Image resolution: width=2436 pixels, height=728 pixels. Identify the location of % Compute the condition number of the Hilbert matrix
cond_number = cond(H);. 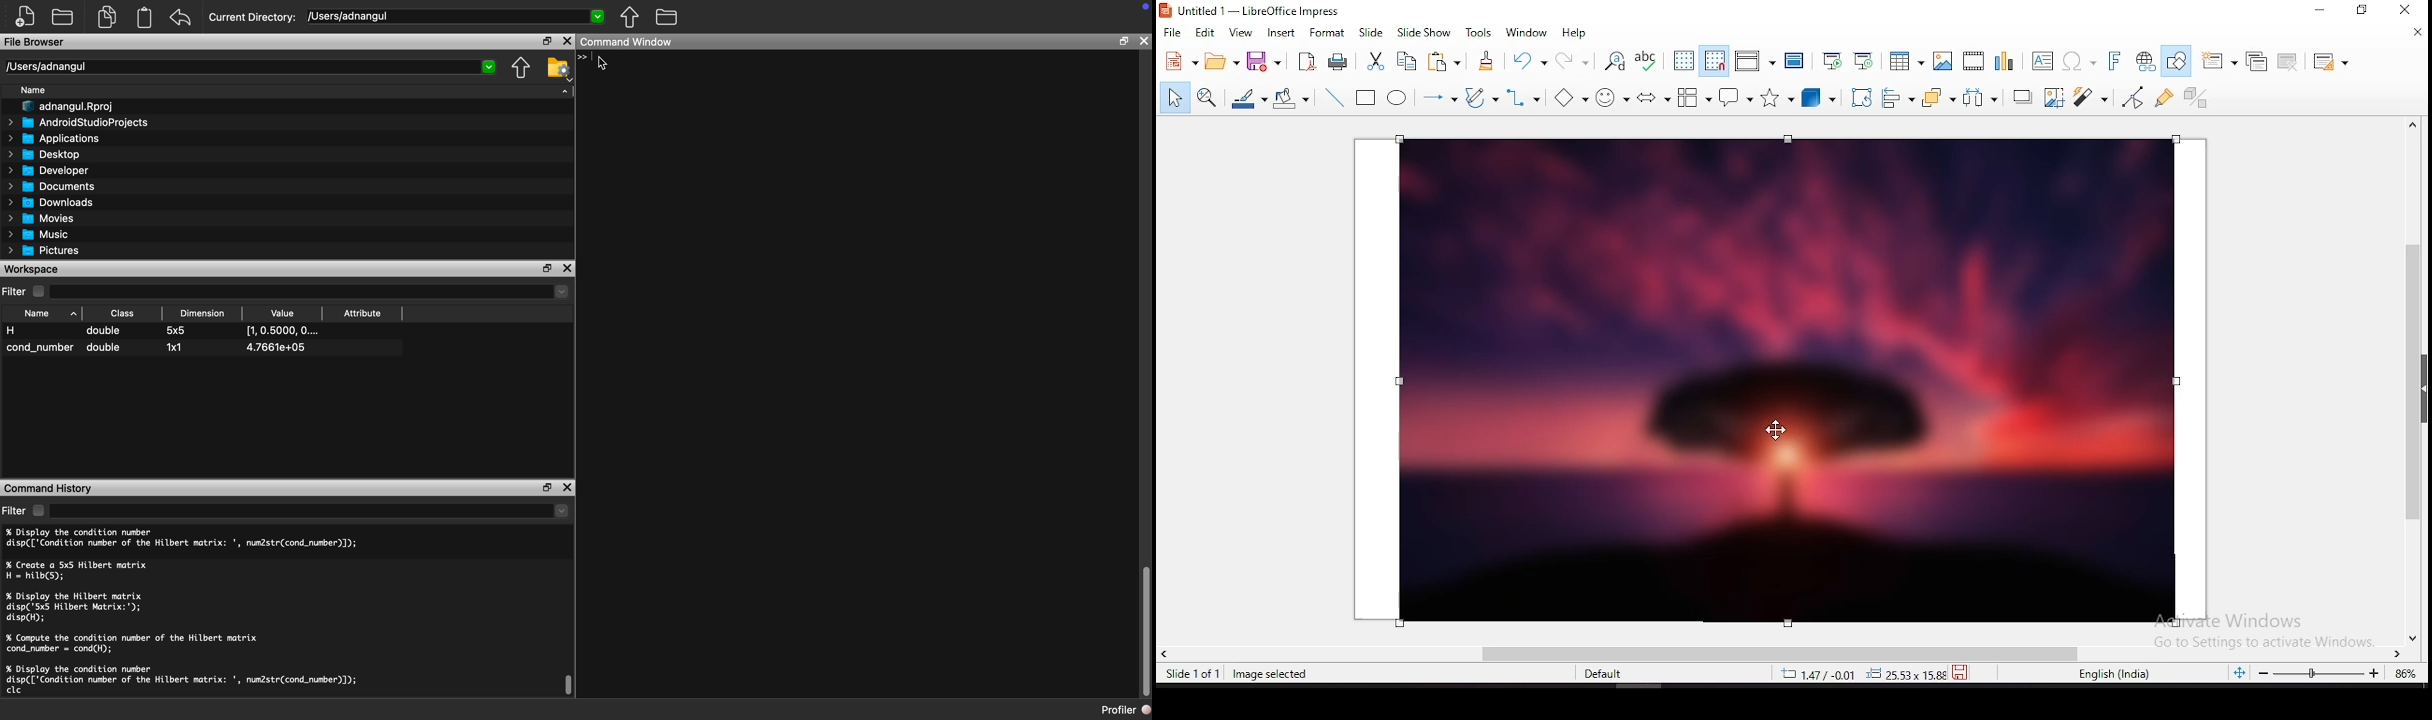
(134, 643).